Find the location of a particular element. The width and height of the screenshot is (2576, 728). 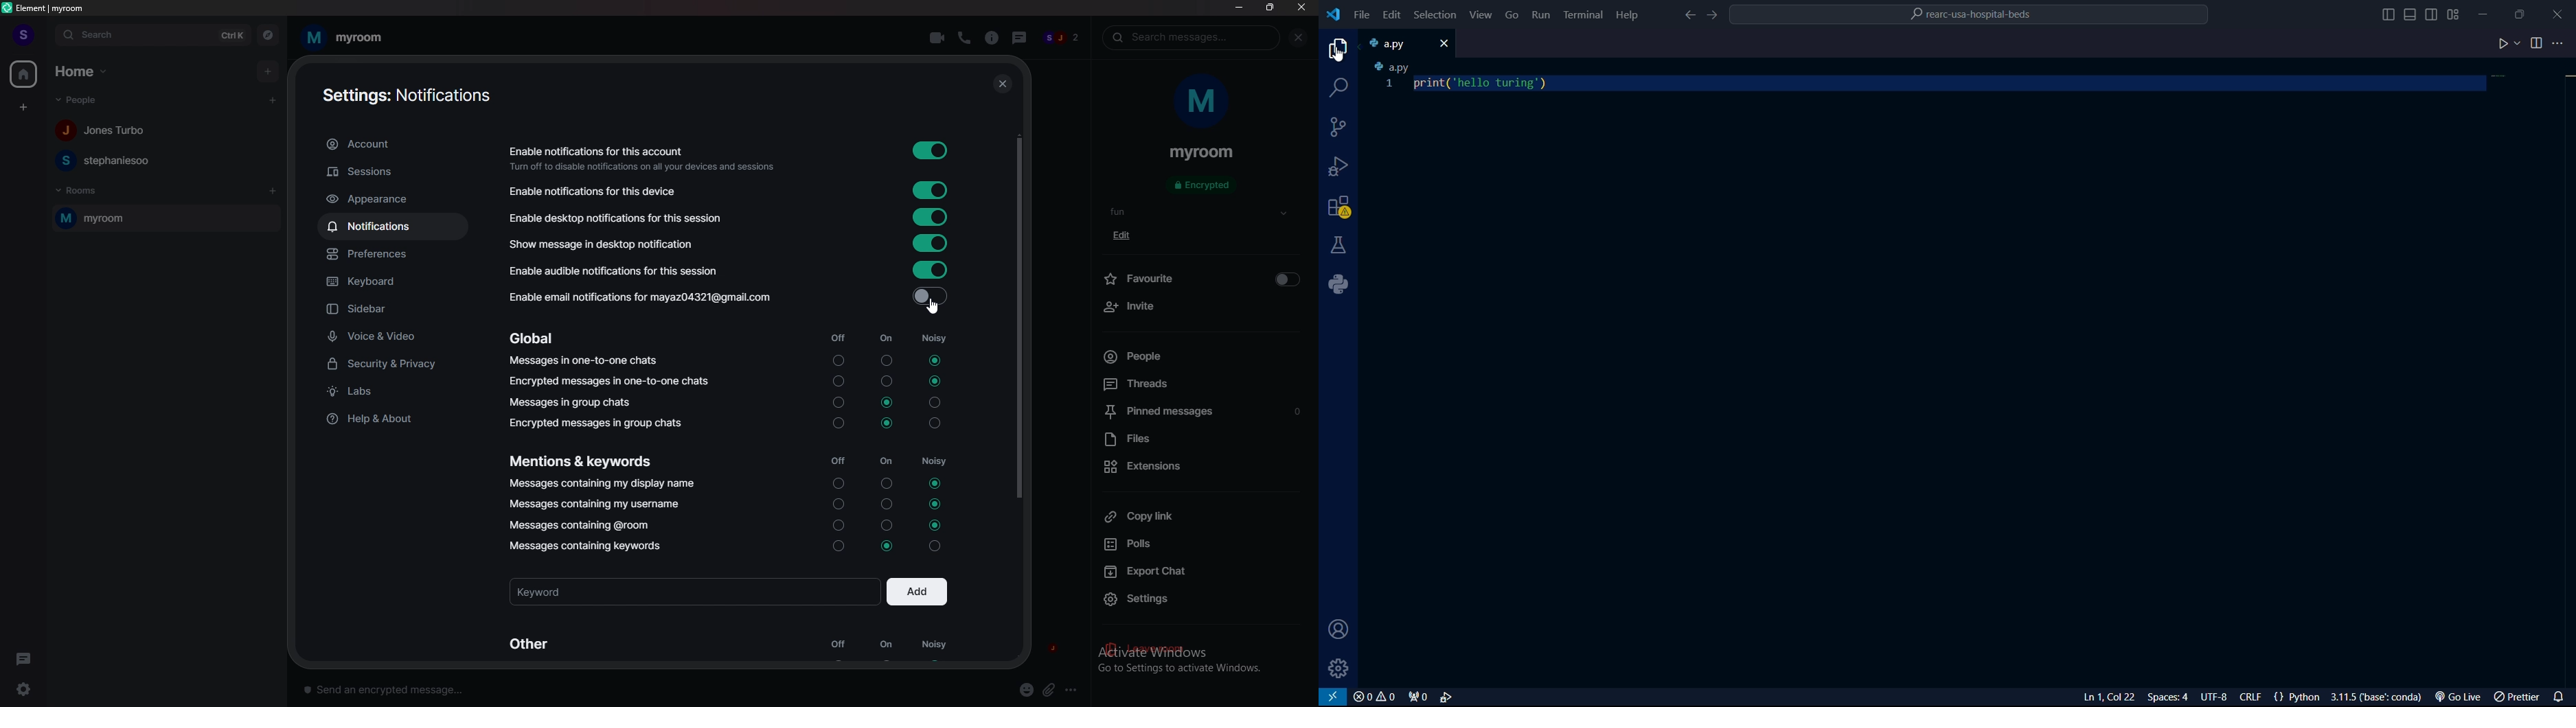

threads is located at coordinates (1017, 36).